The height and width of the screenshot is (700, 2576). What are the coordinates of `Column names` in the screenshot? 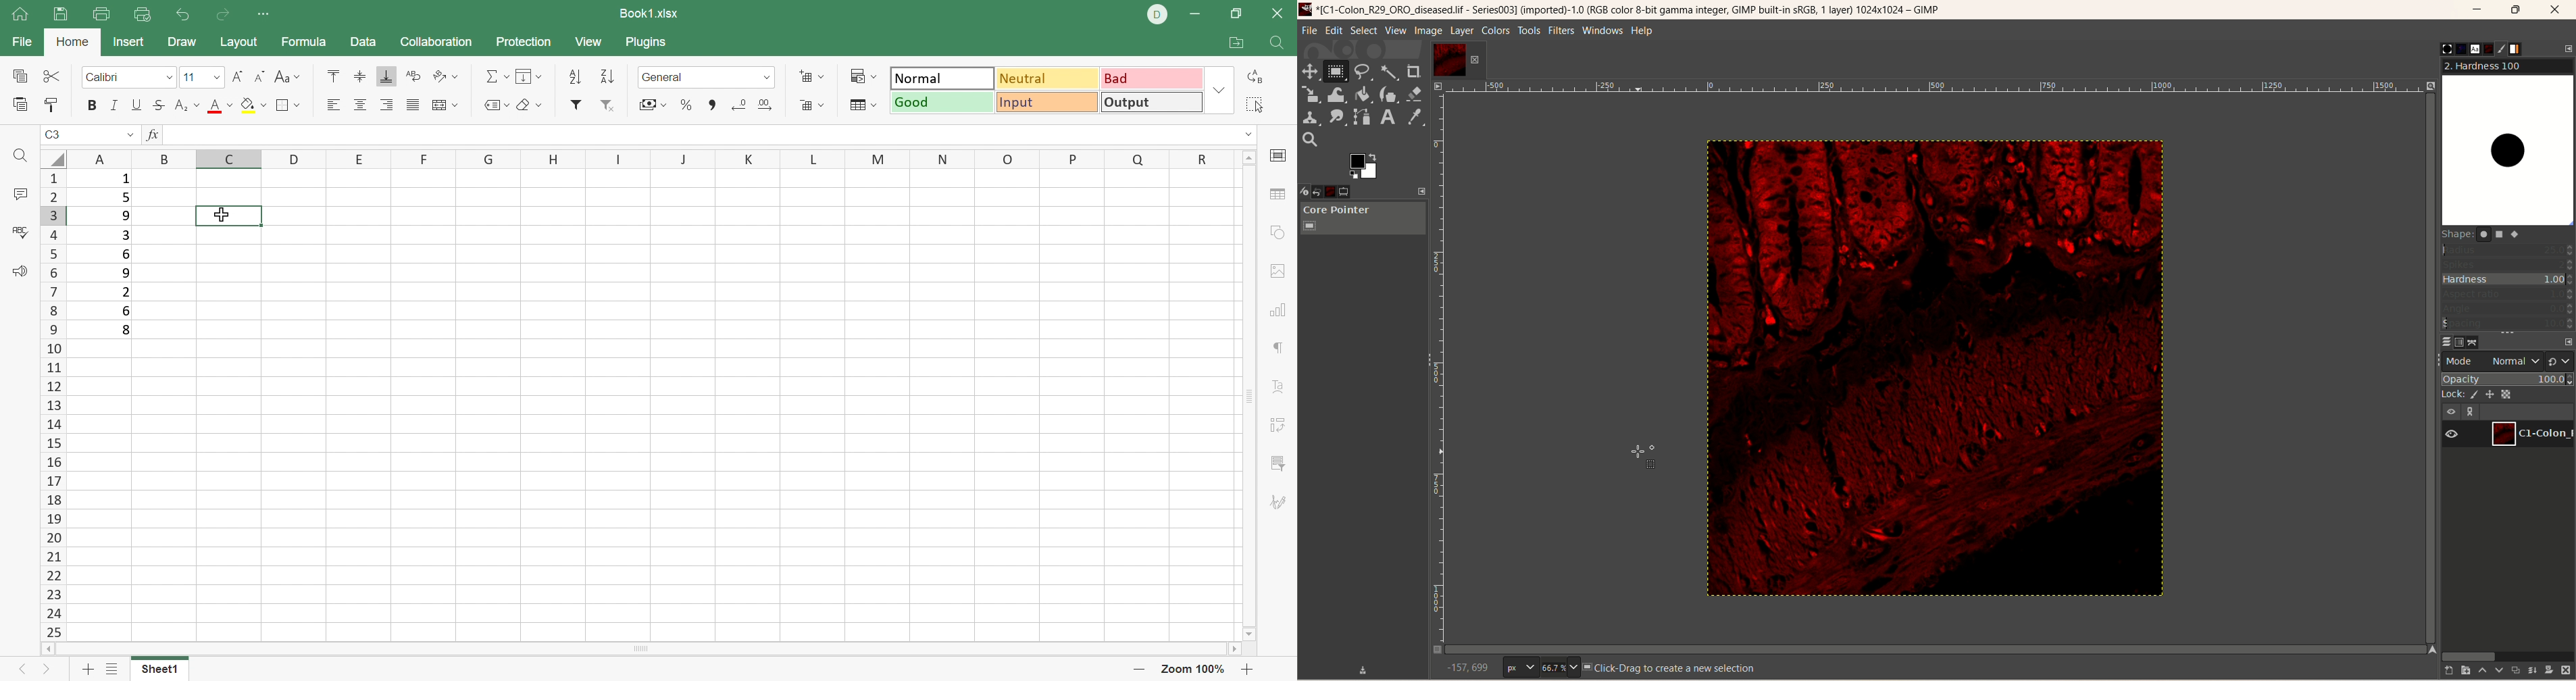 It's located at (648, 158).